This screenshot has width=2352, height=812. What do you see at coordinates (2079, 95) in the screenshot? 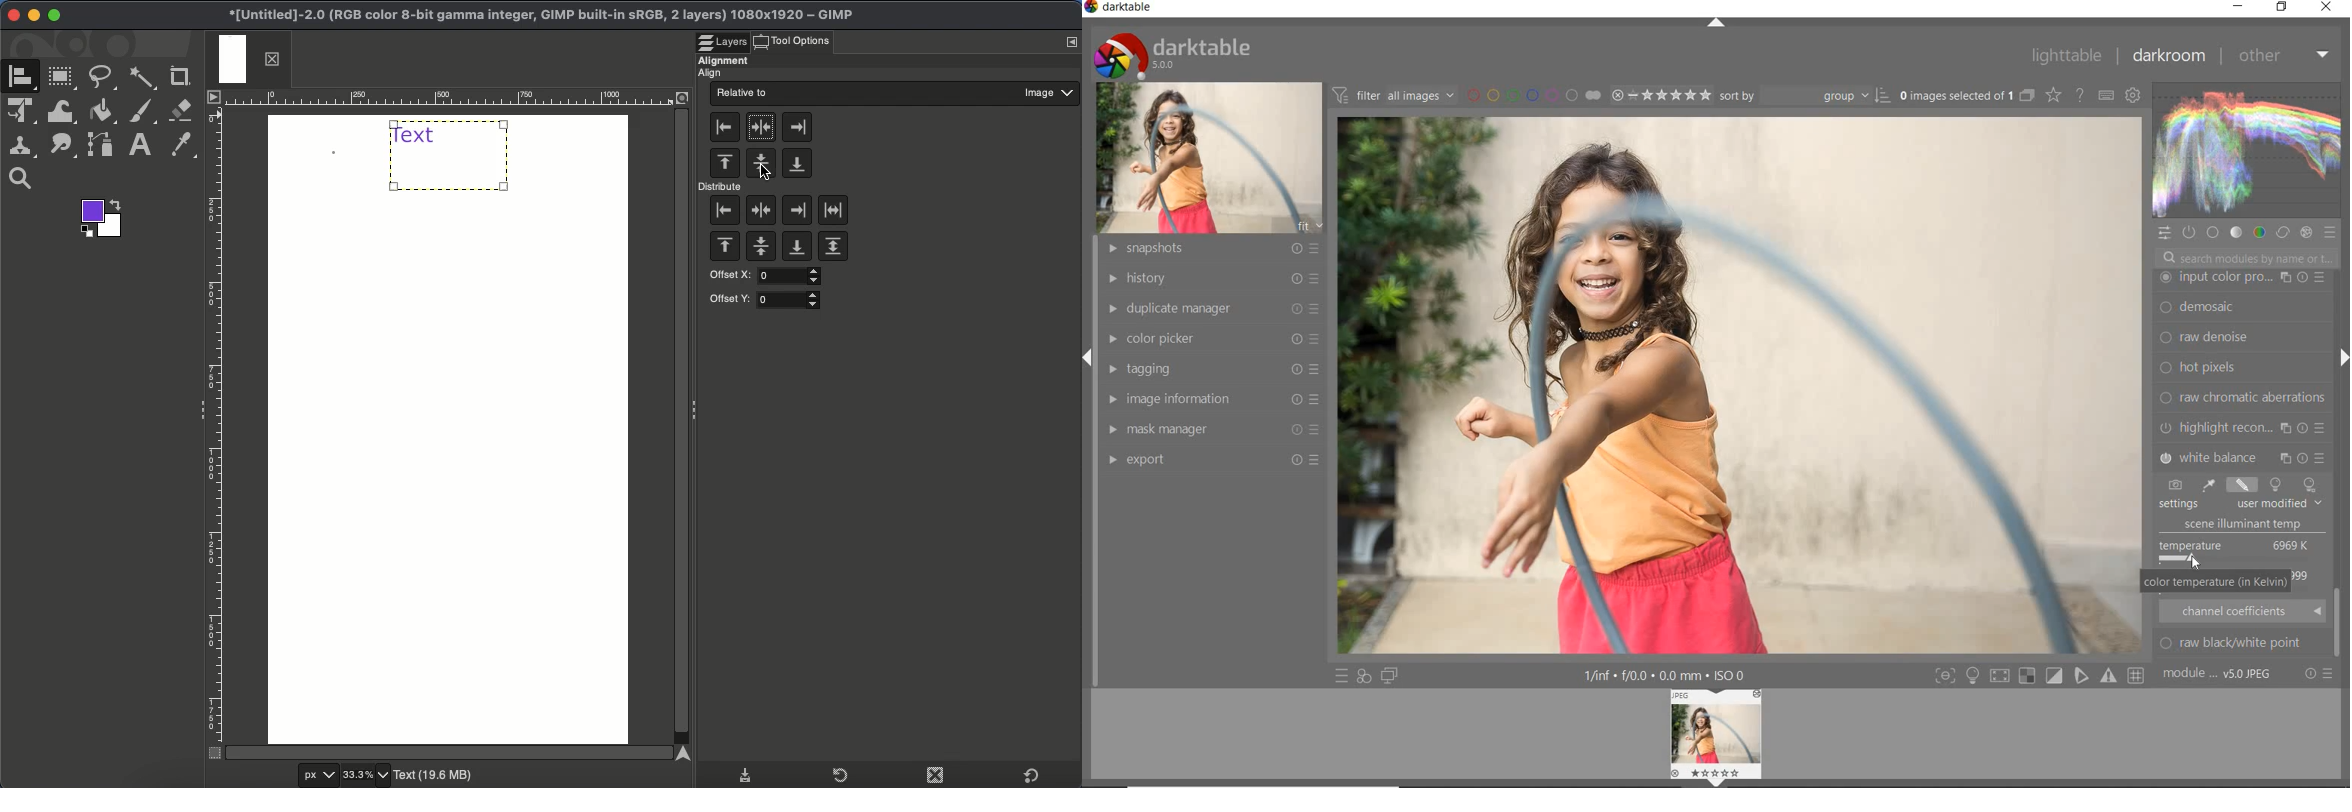
I see `enable for online help` at bounding box center [2079, 95].